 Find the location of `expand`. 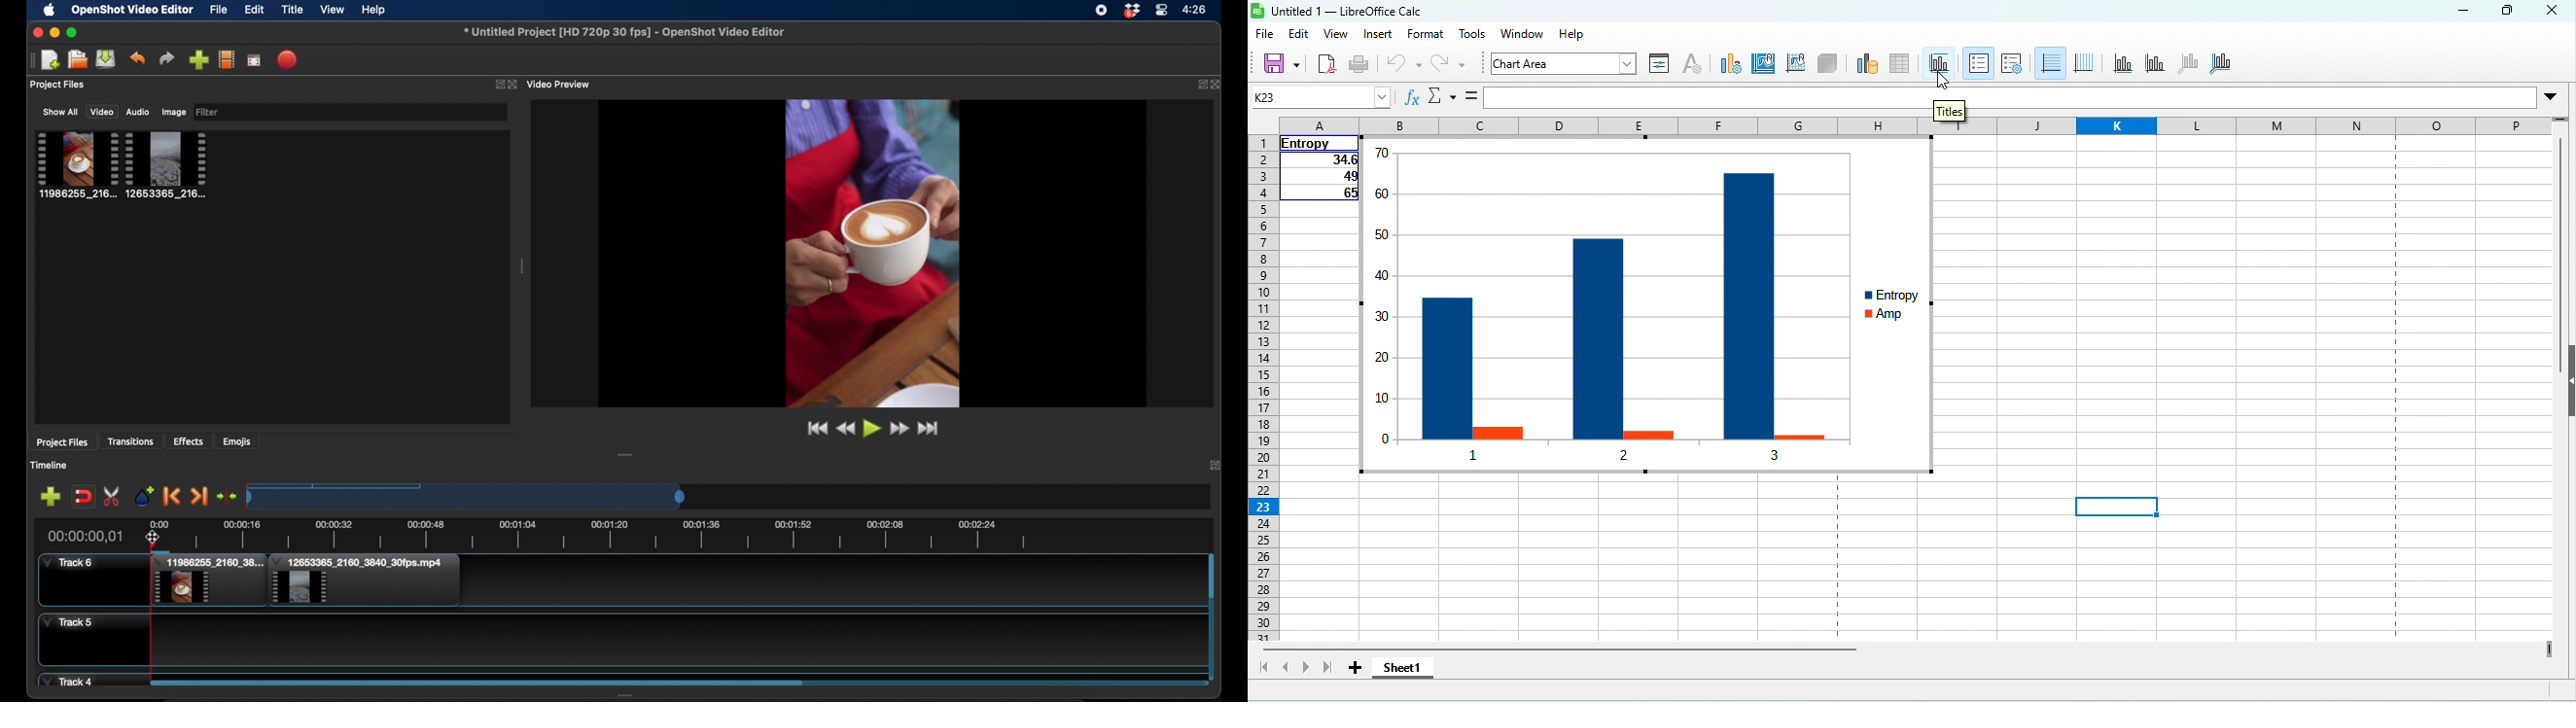

expand is located at coordinates (1216, 467).